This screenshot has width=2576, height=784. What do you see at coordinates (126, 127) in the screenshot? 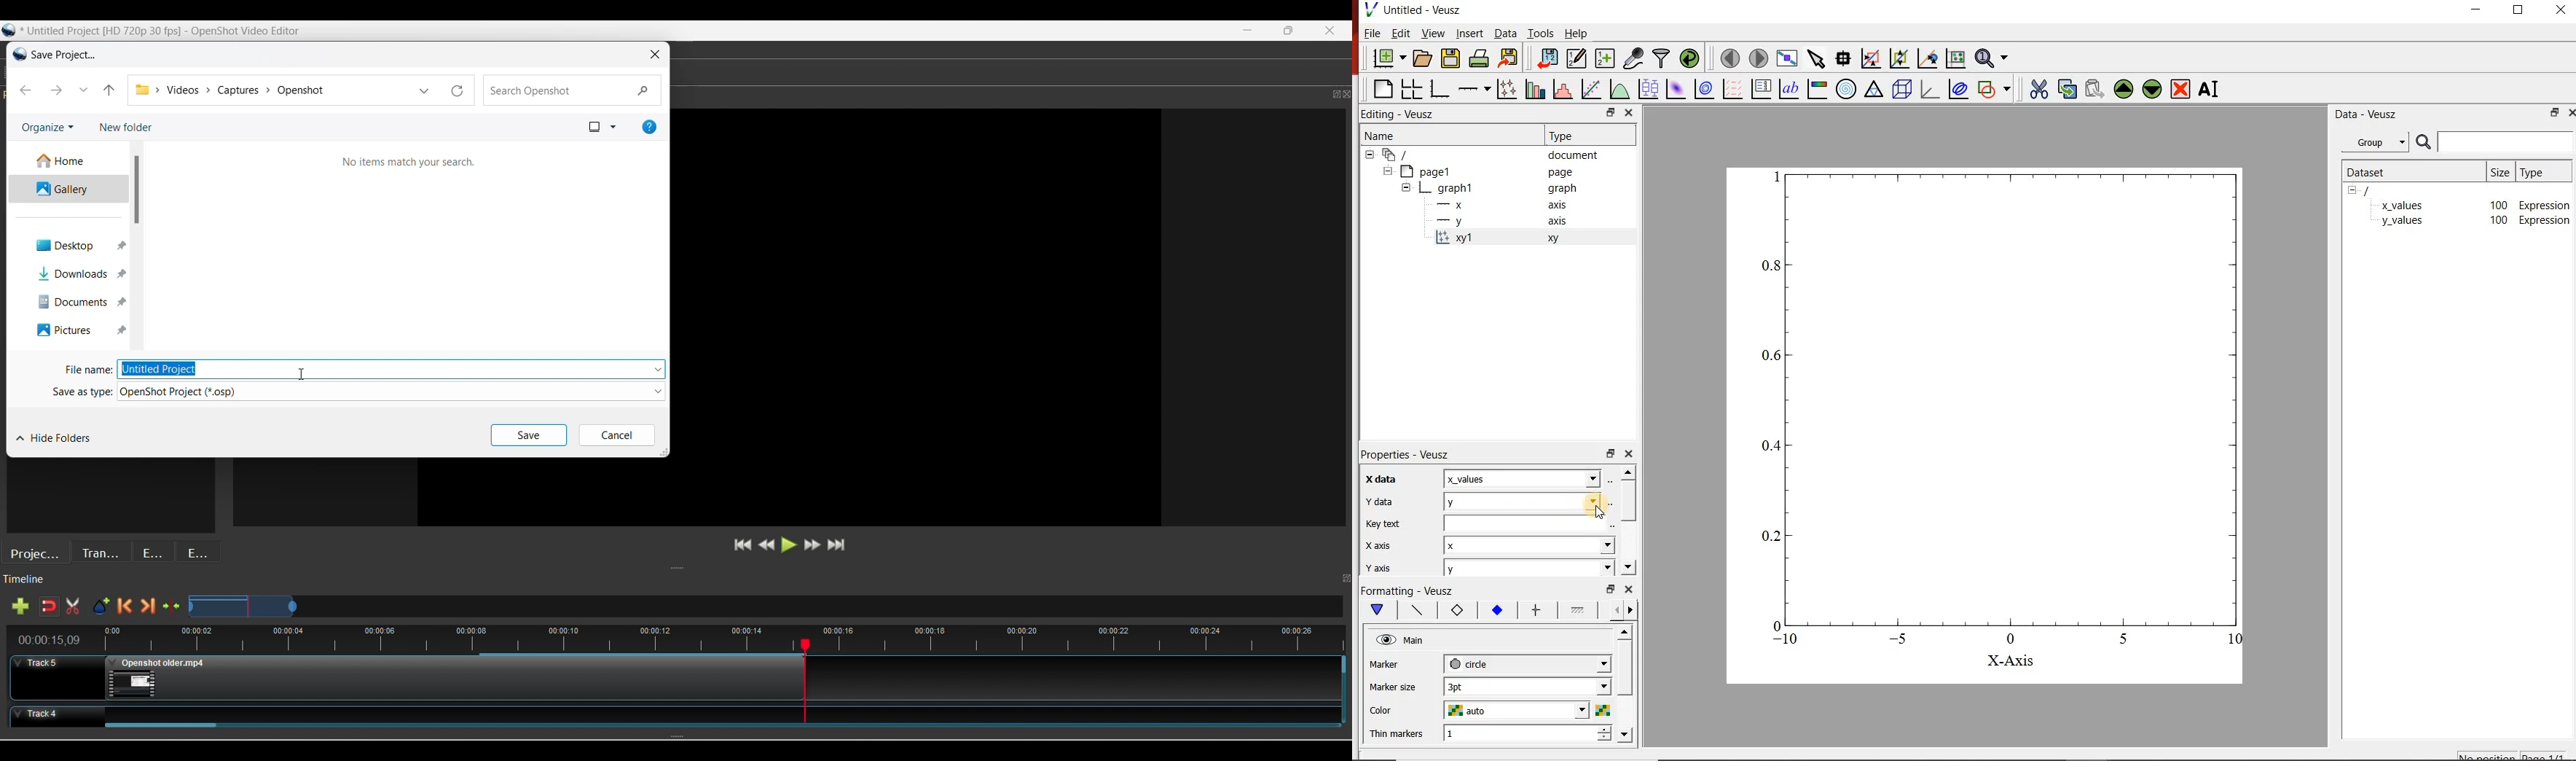
I see `Add new folder` at bounding box center [126, 127].